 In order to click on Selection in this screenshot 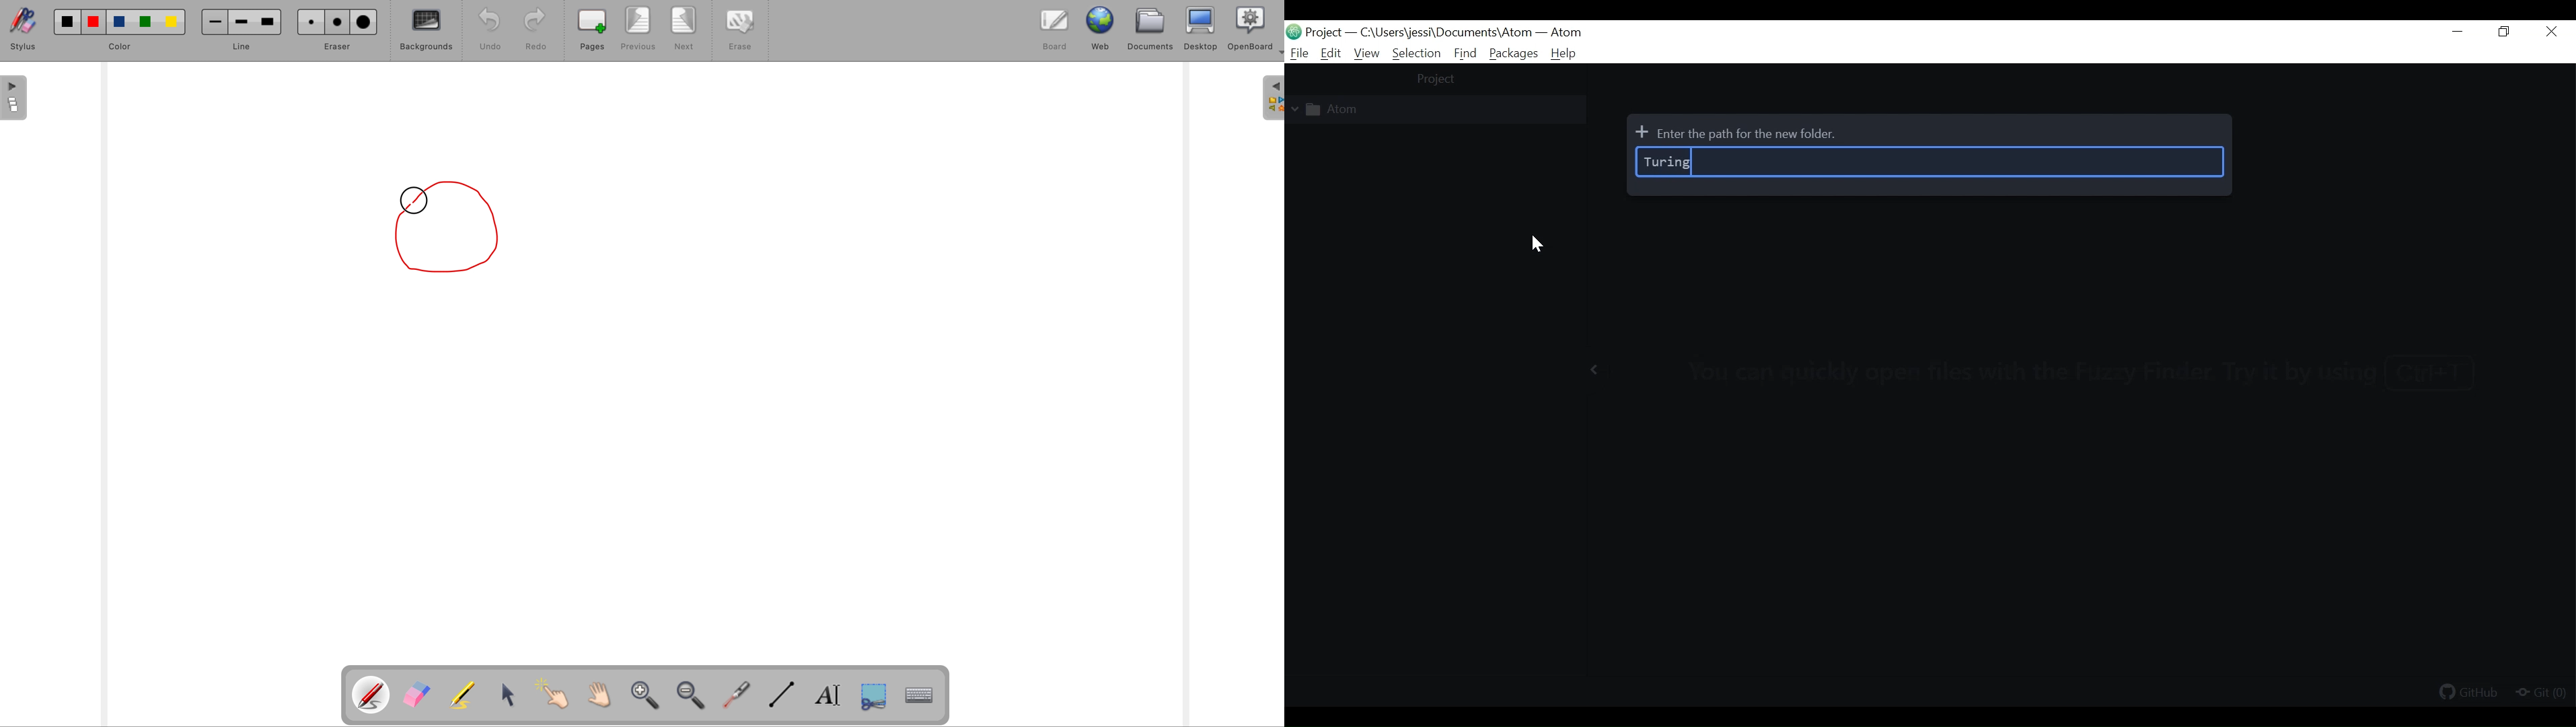, I will do `click(1416, 53)`.